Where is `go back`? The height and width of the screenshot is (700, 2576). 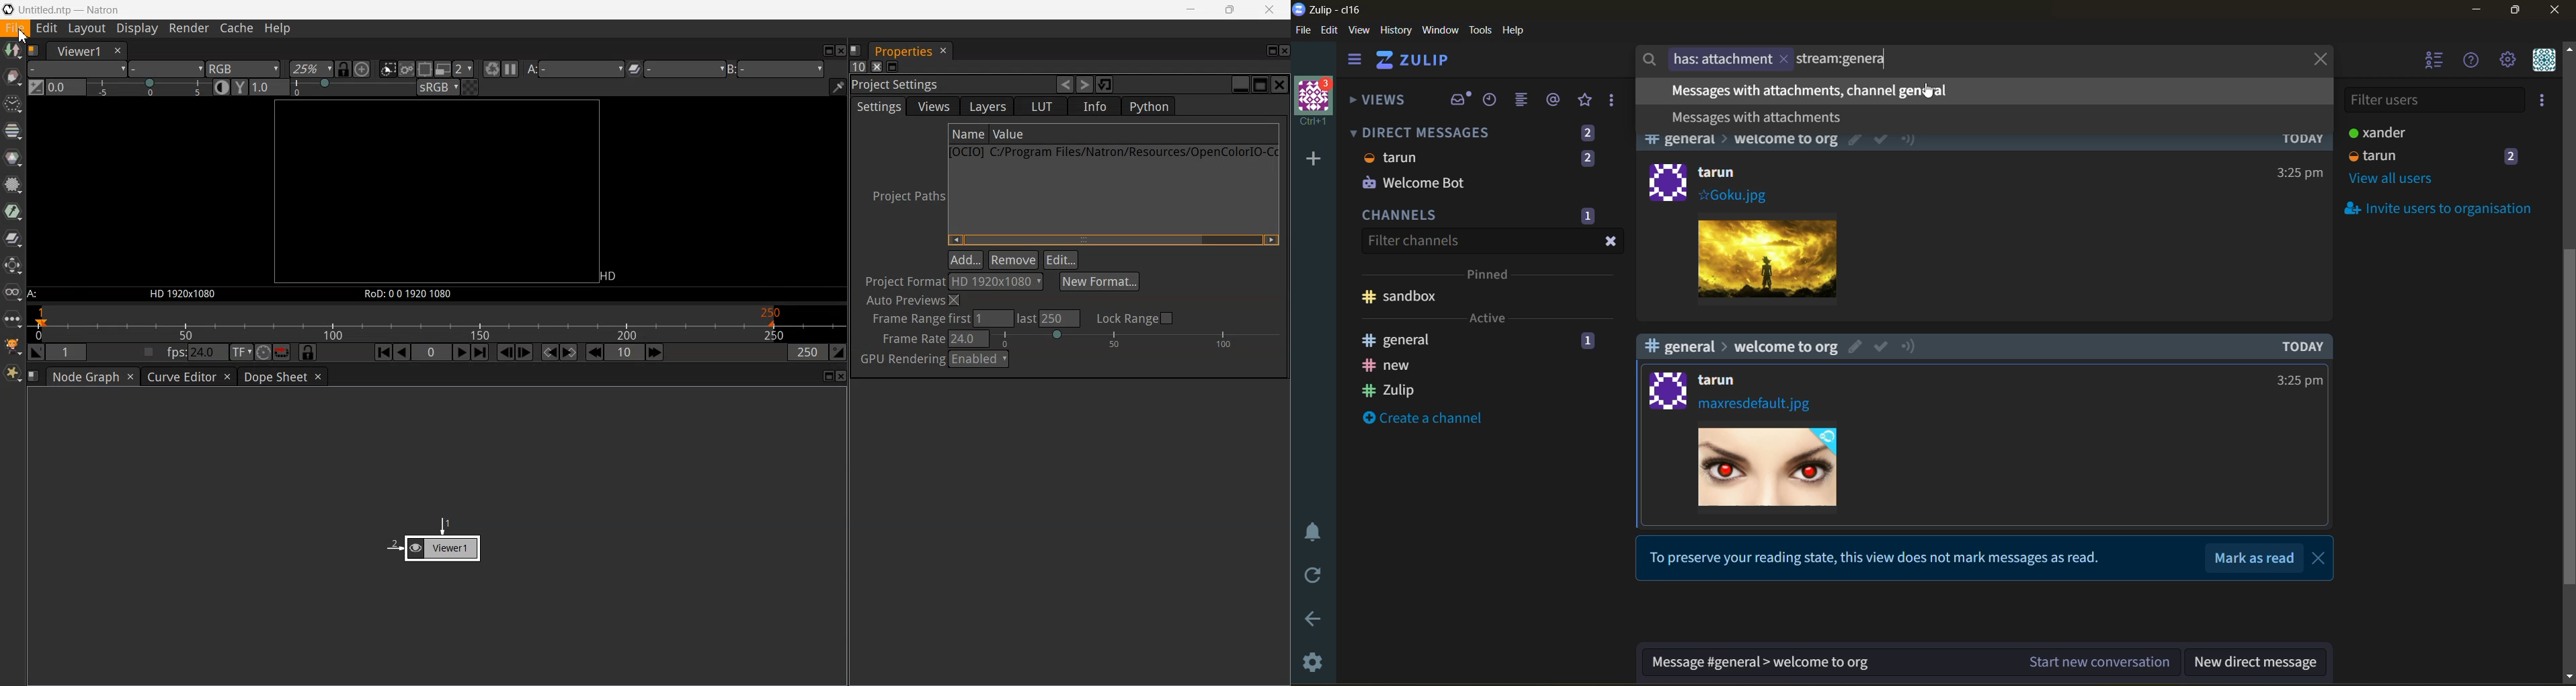
go back is located at coordinates (1317, 621).